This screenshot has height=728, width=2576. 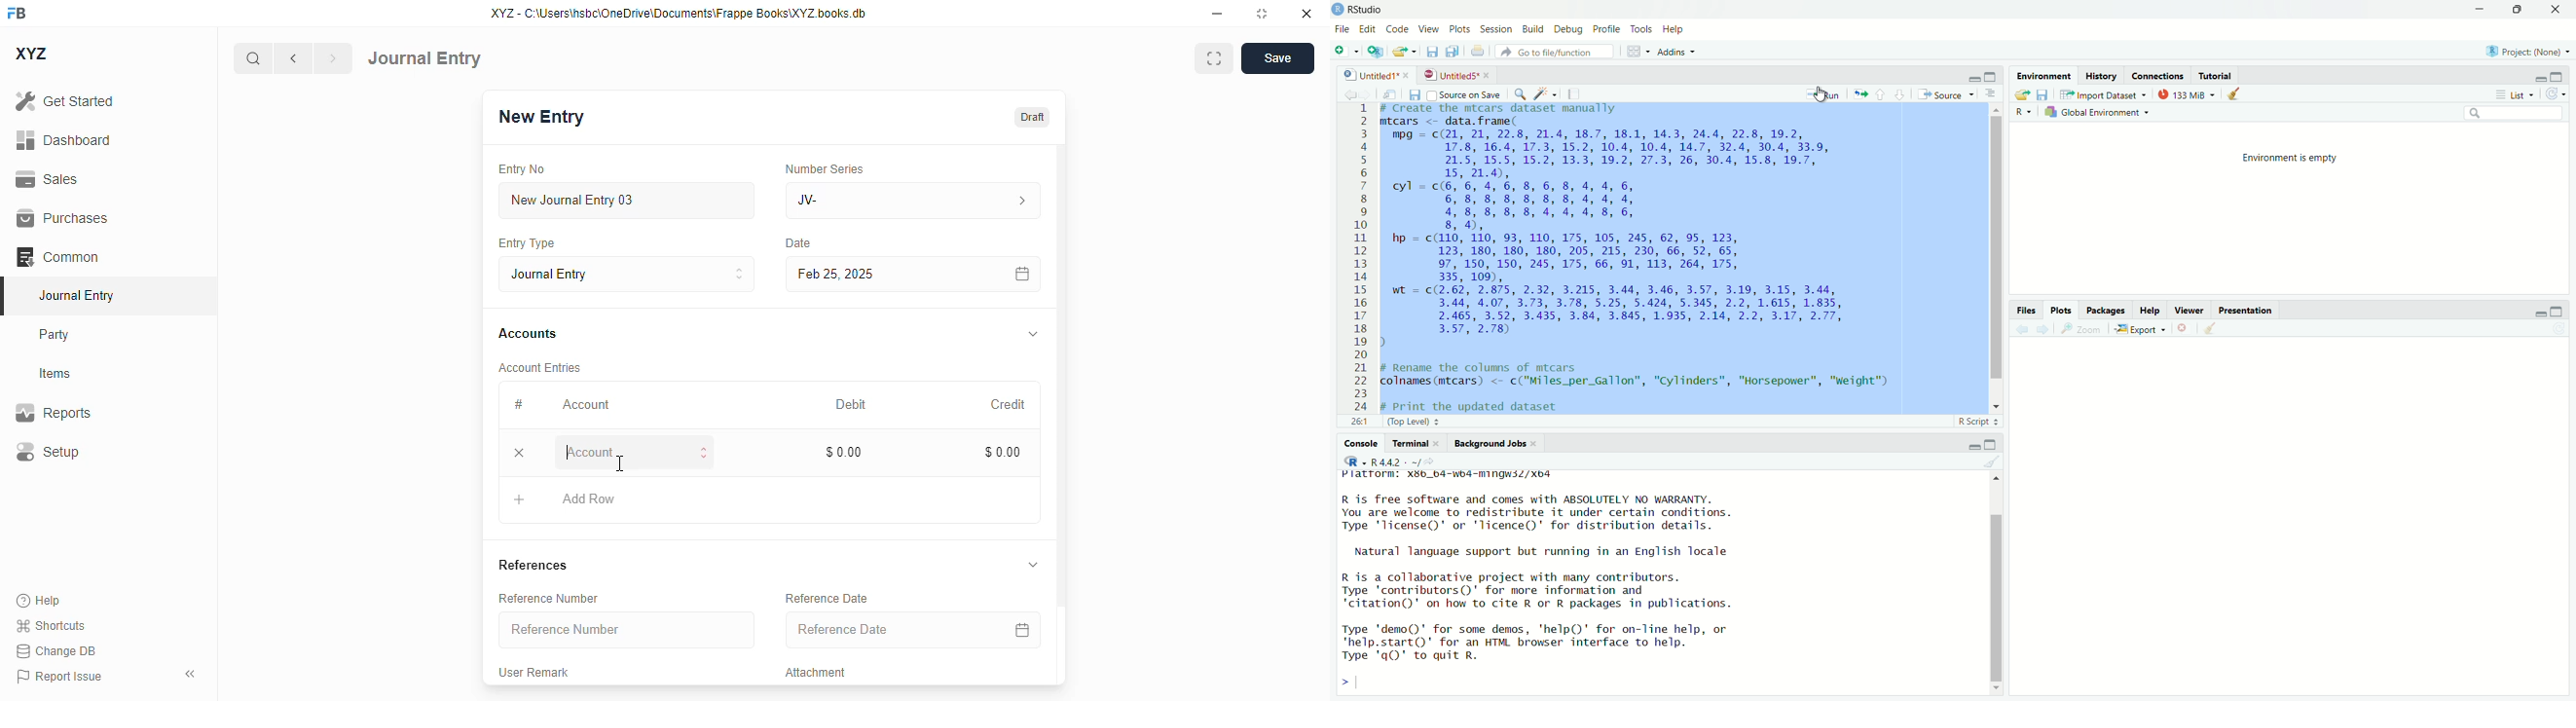 What do you see at coordinates (539, 367) in the screenshot?
I see `account entries` at bounding box center [539, 367].